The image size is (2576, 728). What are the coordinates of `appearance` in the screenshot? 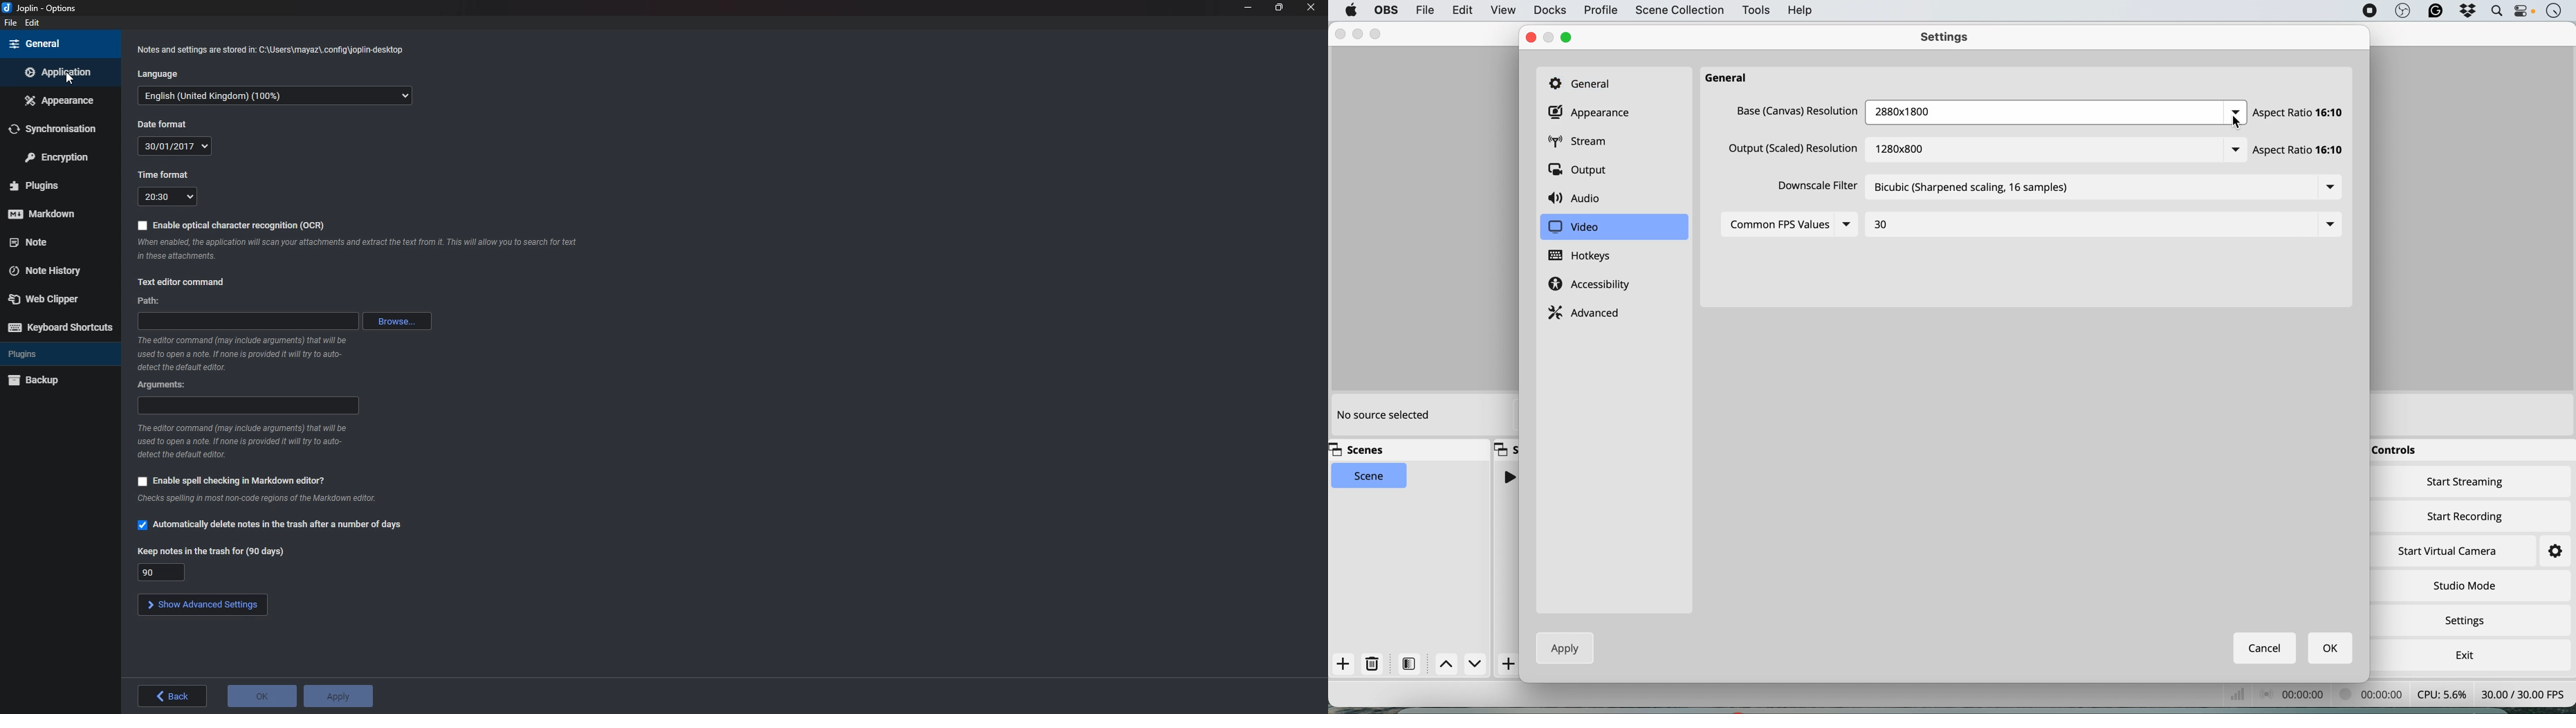 It's located at (1592, 113).